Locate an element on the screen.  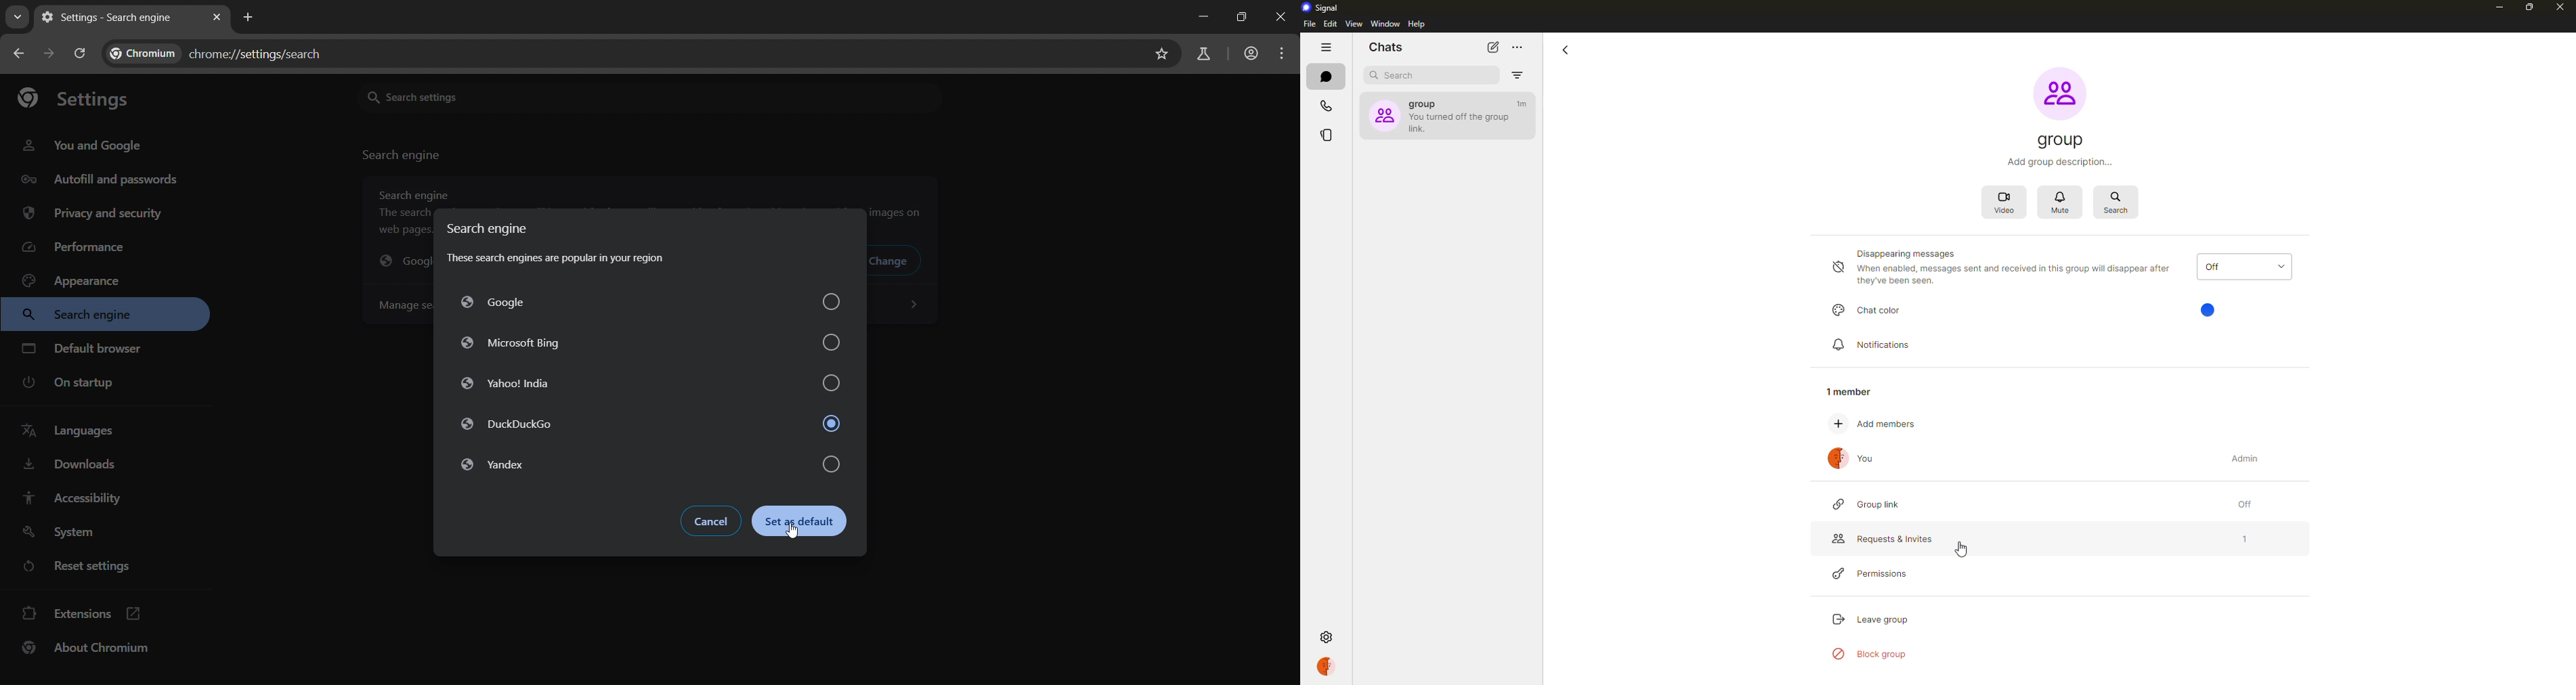
chats is located at coordinates (1325, 77).